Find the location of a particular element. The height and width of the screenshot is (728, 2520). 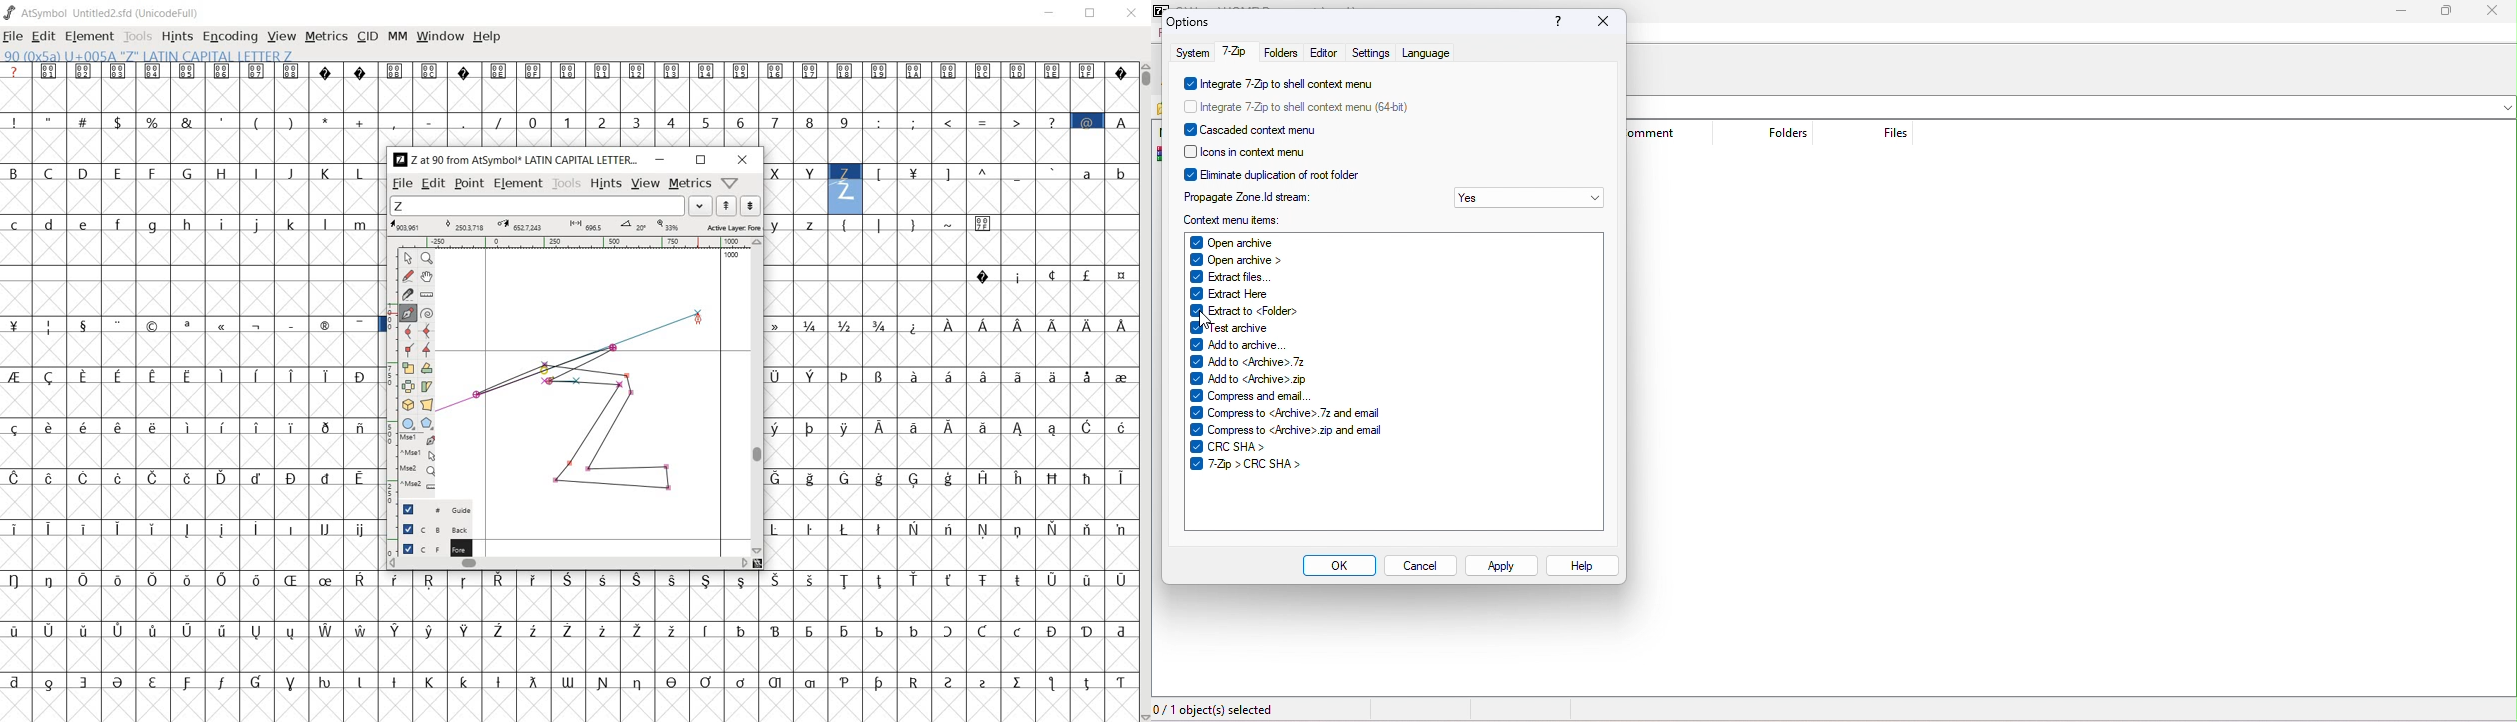

yes is located at coordinates (1530, 199).